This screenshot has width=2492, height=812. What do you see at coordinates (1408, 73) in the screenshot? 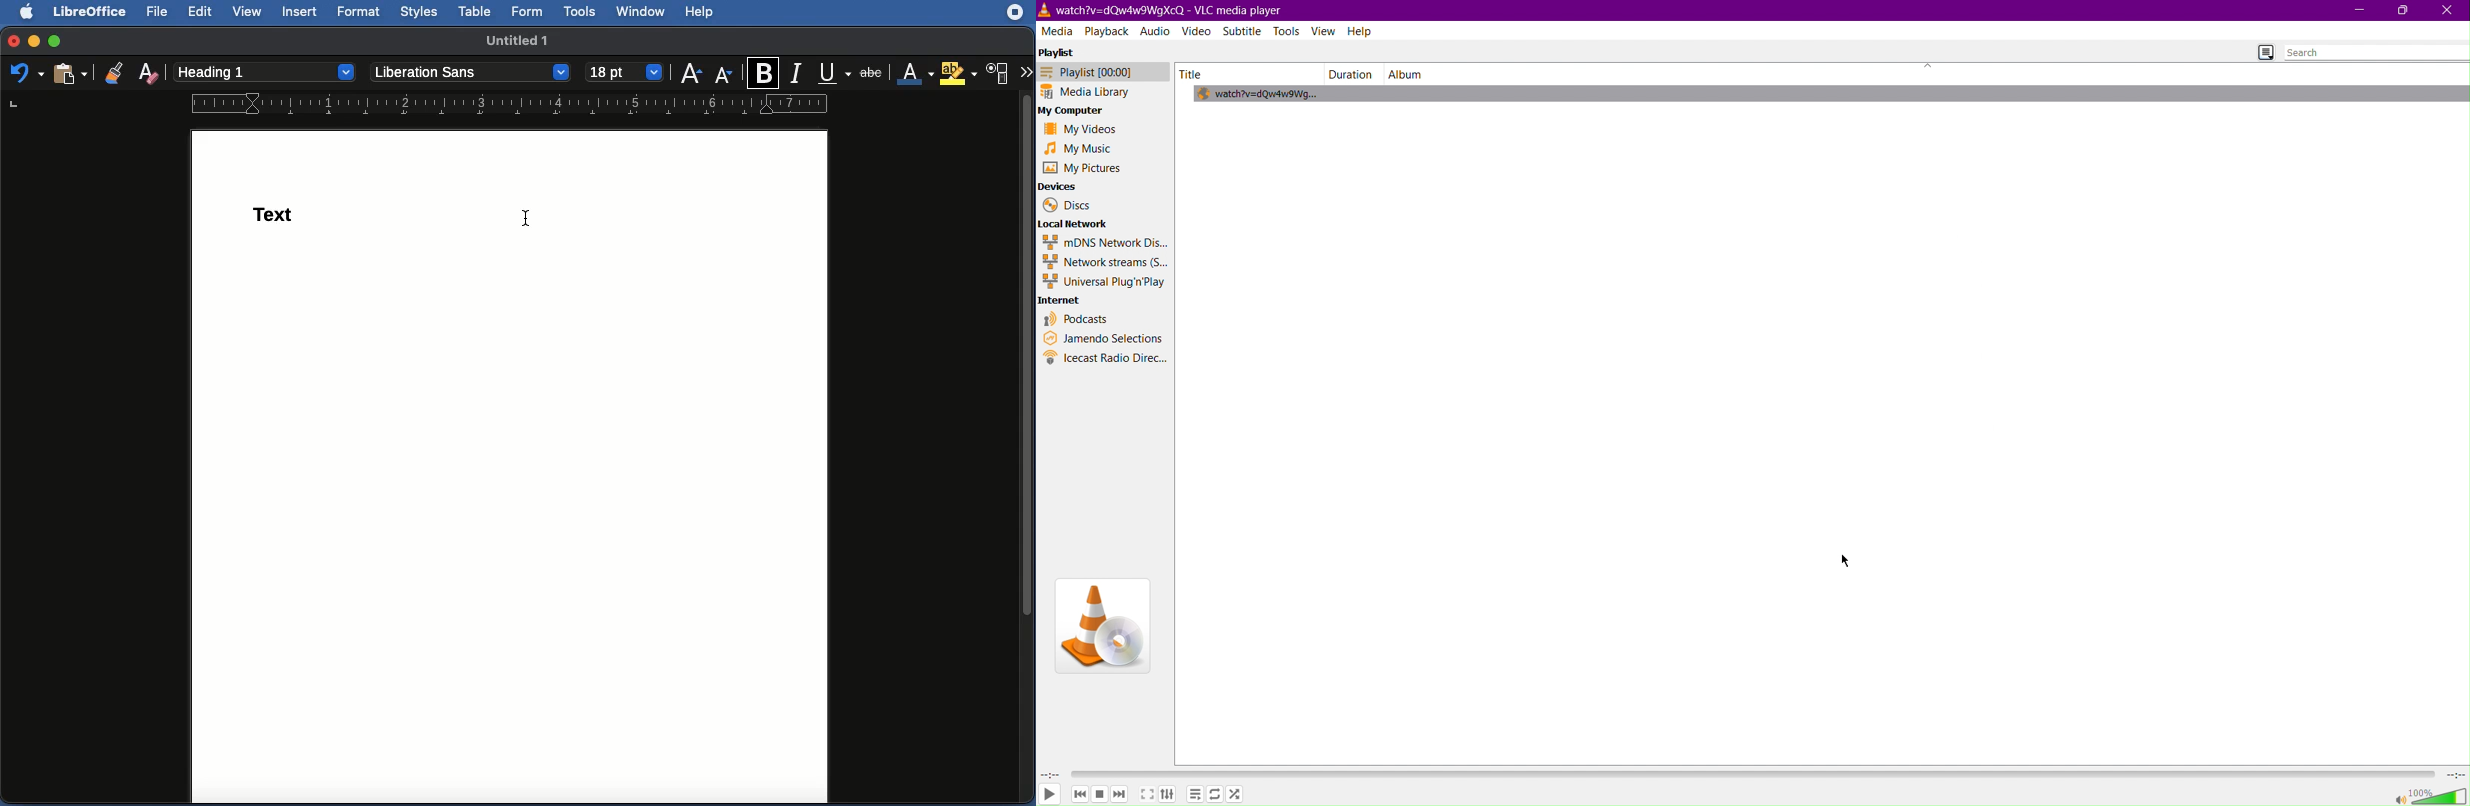
I see `Album` at bounding box center [1408, 73].